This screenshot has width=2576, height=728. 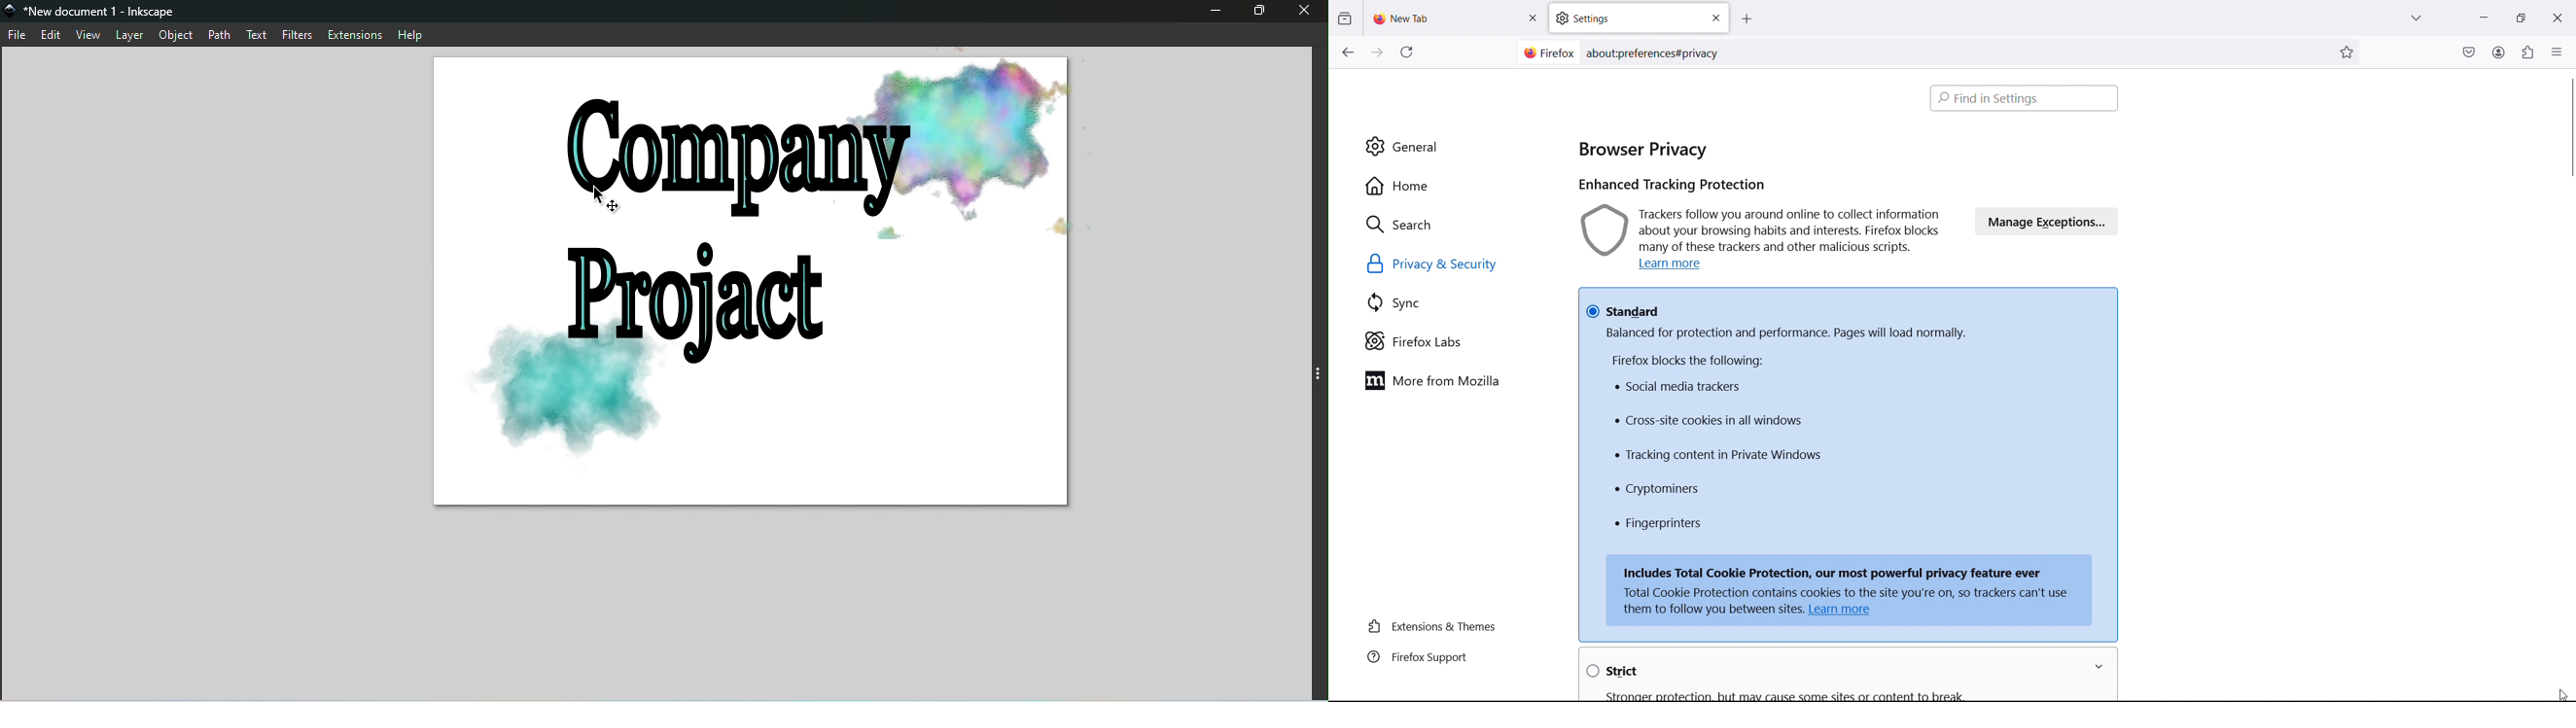 I want to click on Text, so click(x=258, y=33).